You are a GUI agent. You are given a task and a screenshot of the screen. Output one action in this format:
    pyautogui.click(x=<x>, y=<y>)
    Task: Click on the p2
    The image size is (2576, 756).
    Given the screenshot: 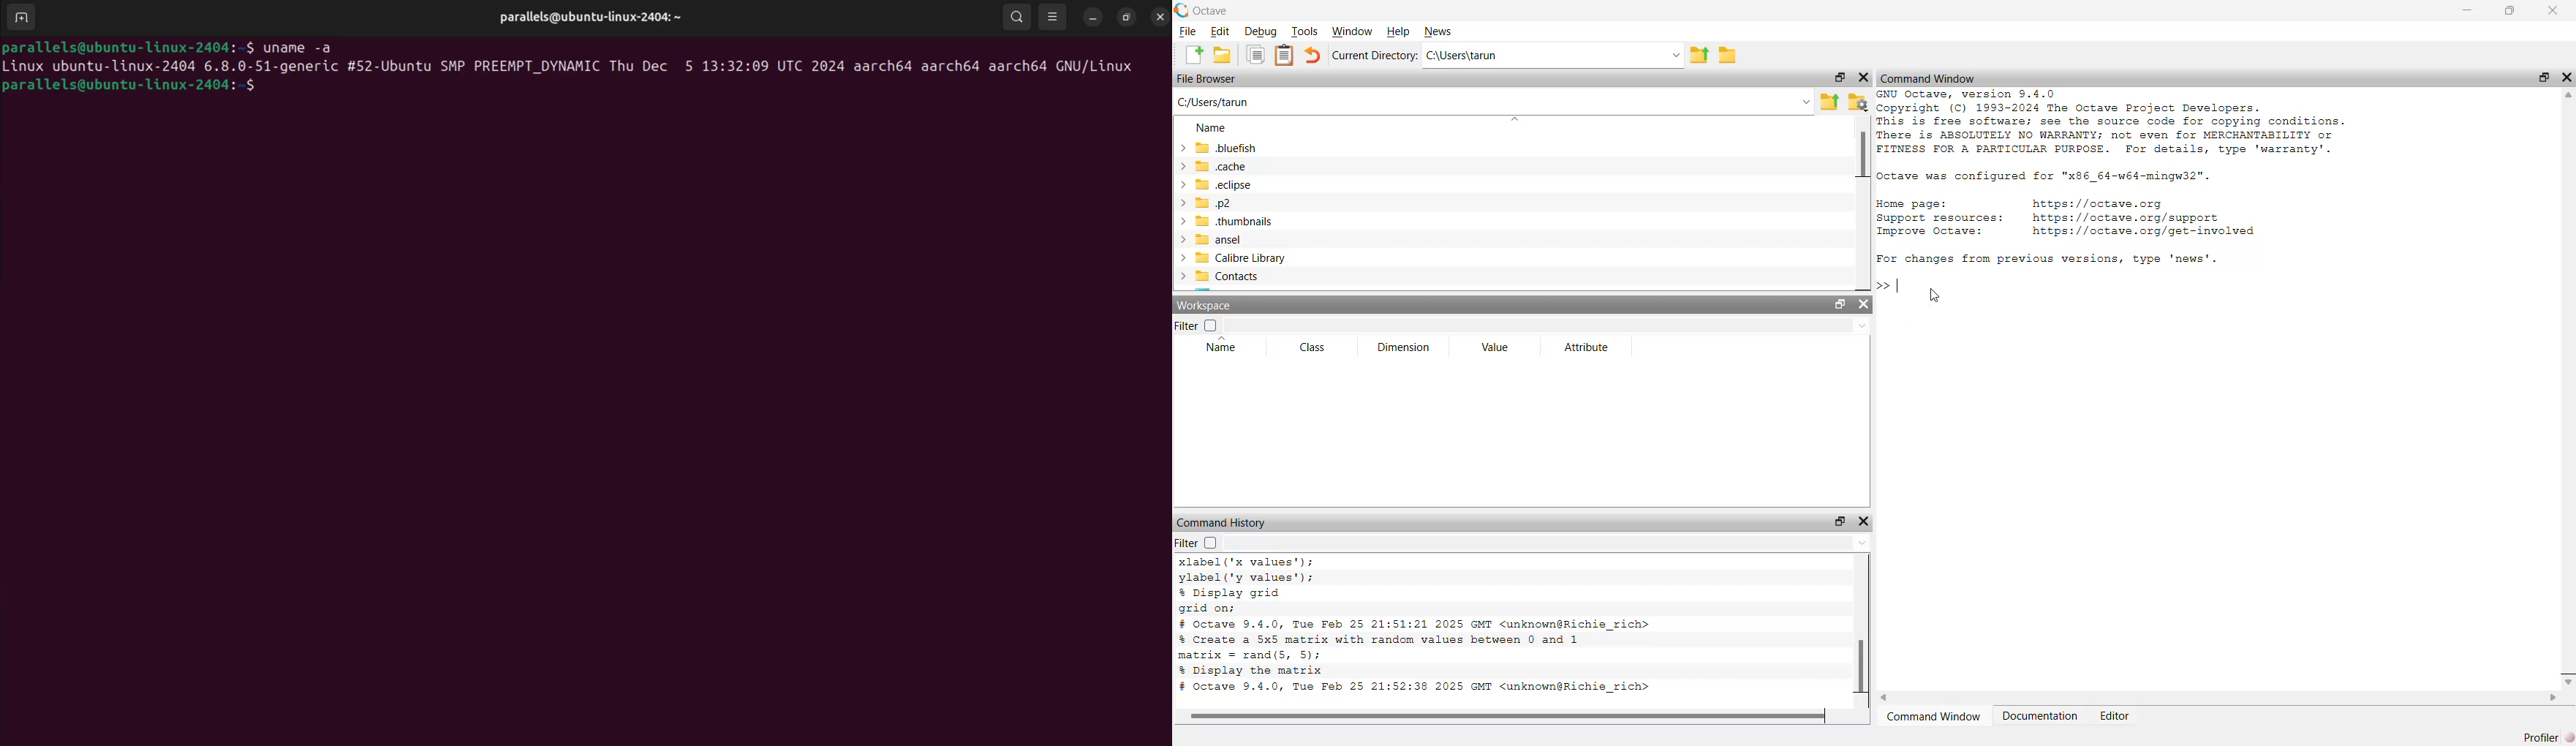 What is the action you would take?
    pyautogui.click(x=1215, y=203)
    